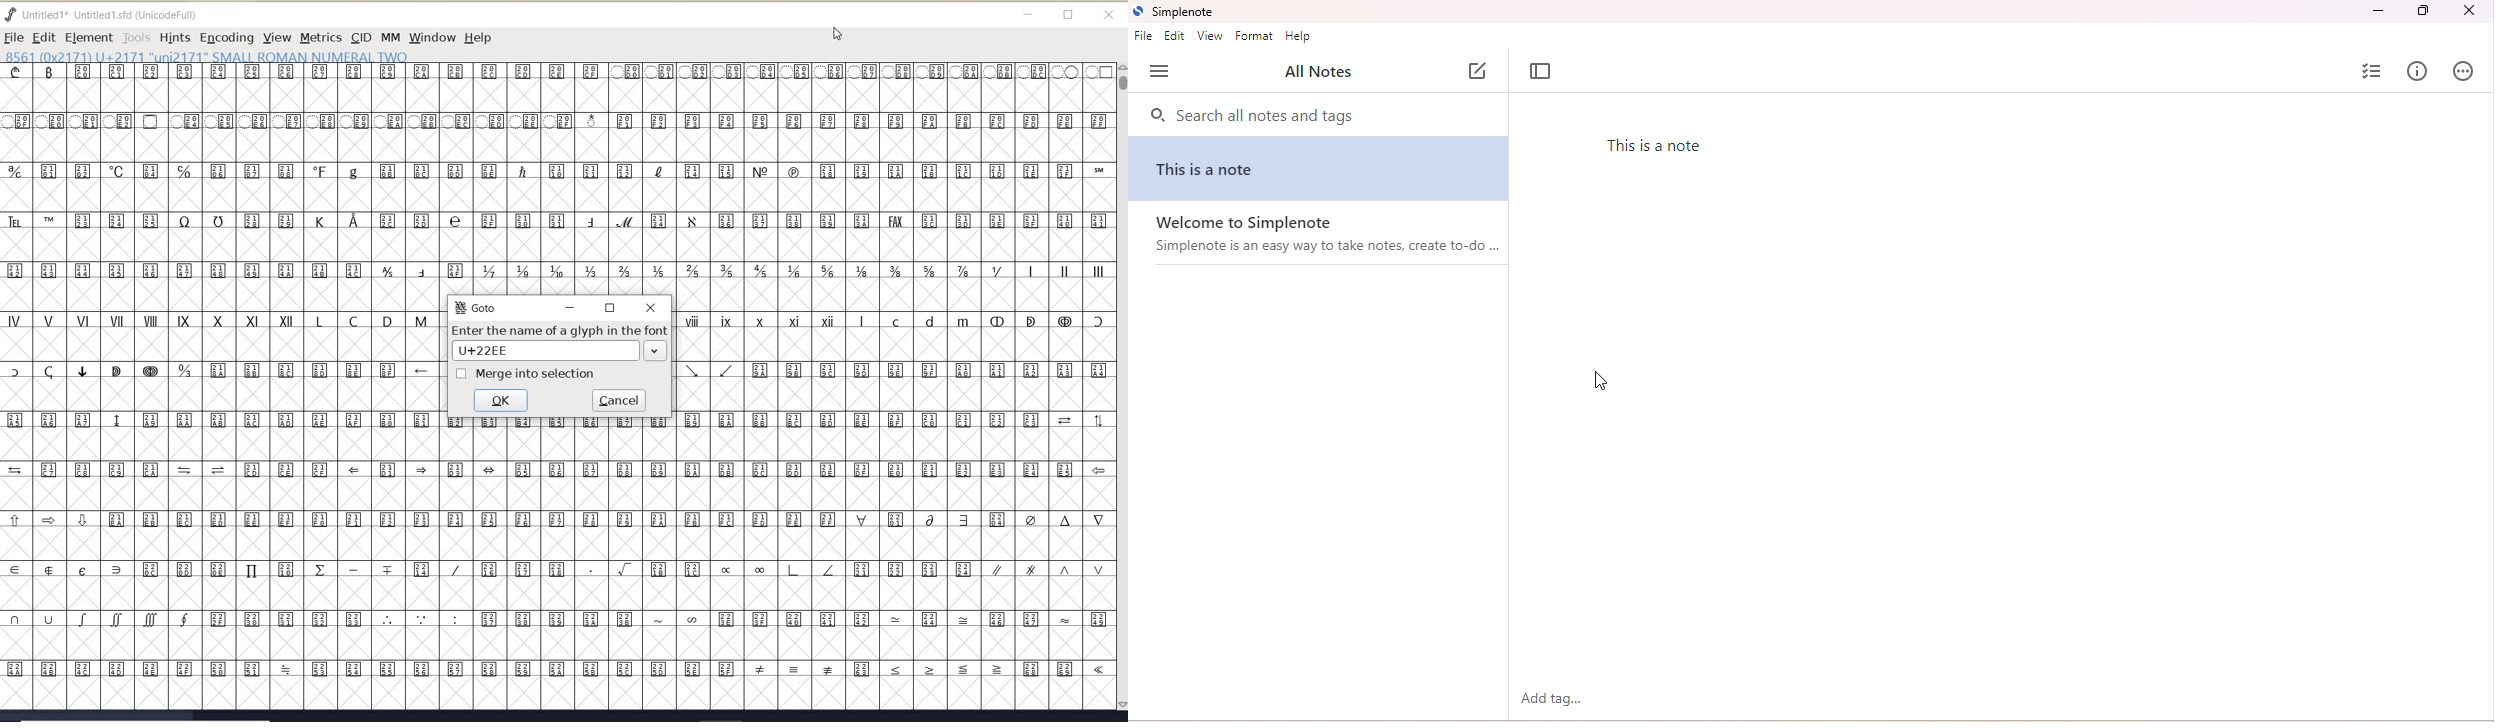 The height and width of the screenshot is (728, 2520). I want to click on edit, so click(1174, 36).